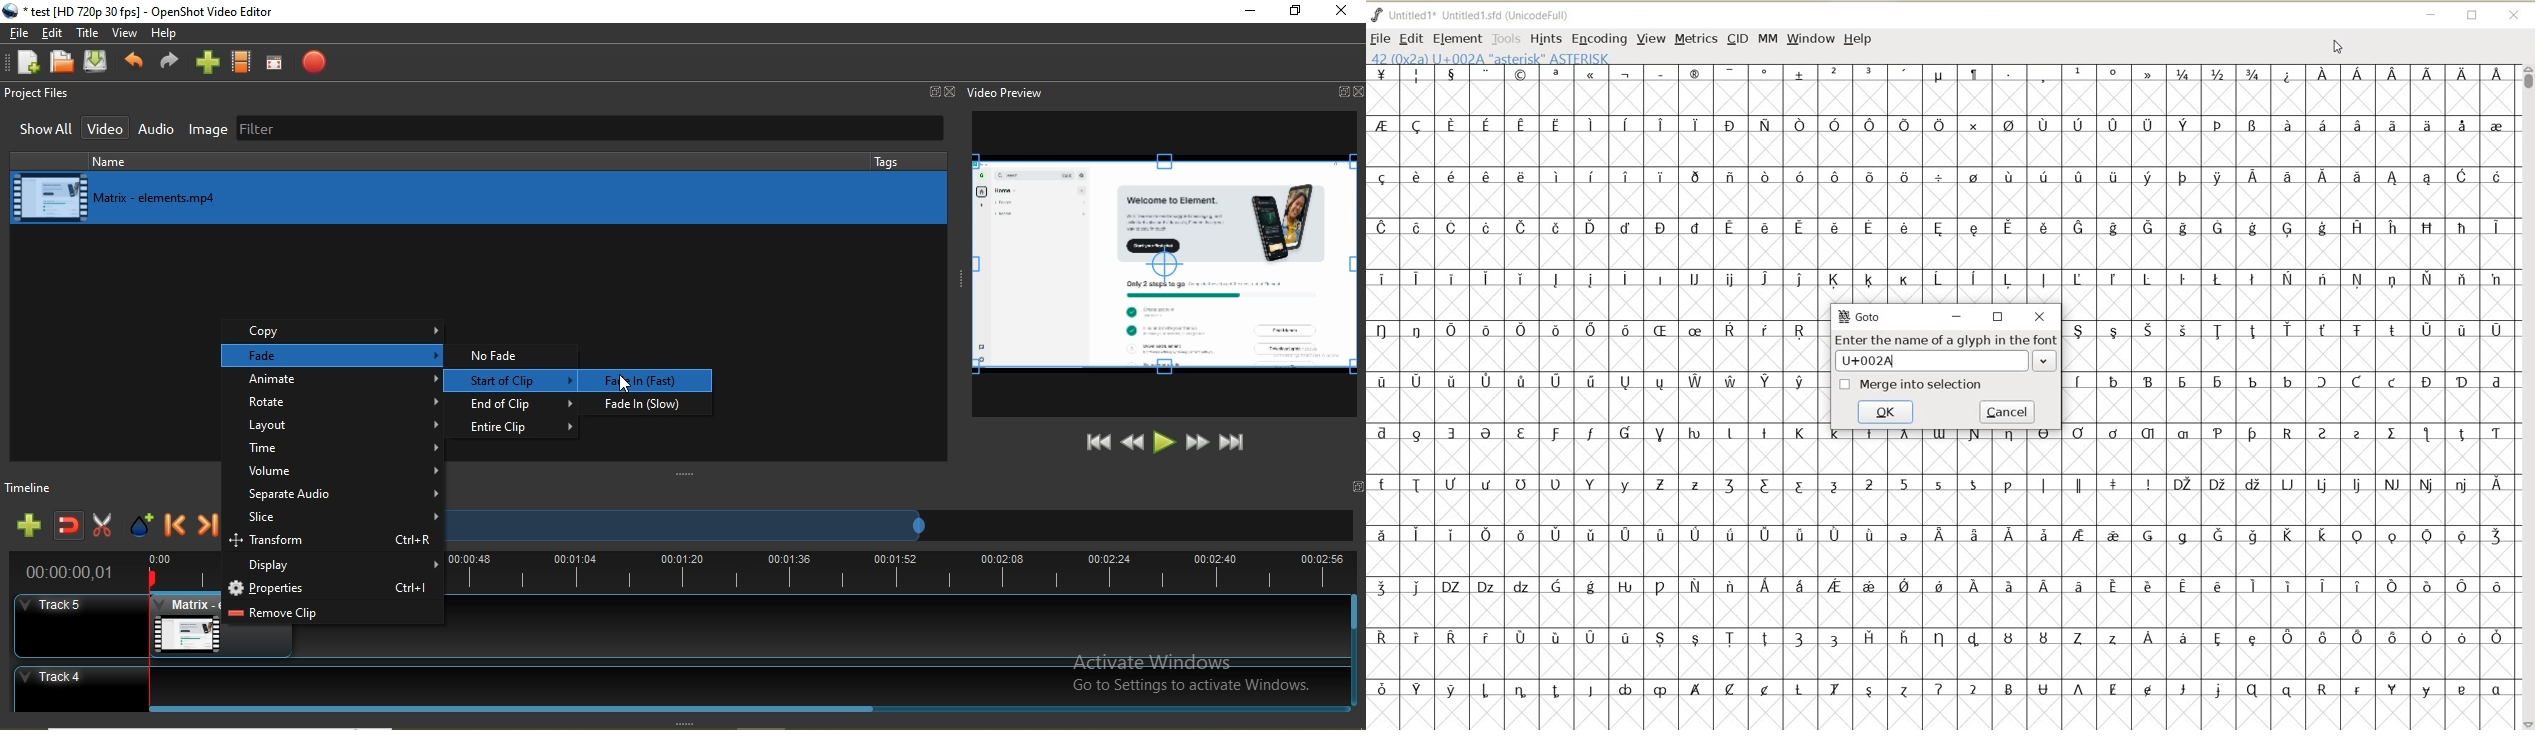 The image size is (2548, 756). I want to click on Title, so click(89, 34).